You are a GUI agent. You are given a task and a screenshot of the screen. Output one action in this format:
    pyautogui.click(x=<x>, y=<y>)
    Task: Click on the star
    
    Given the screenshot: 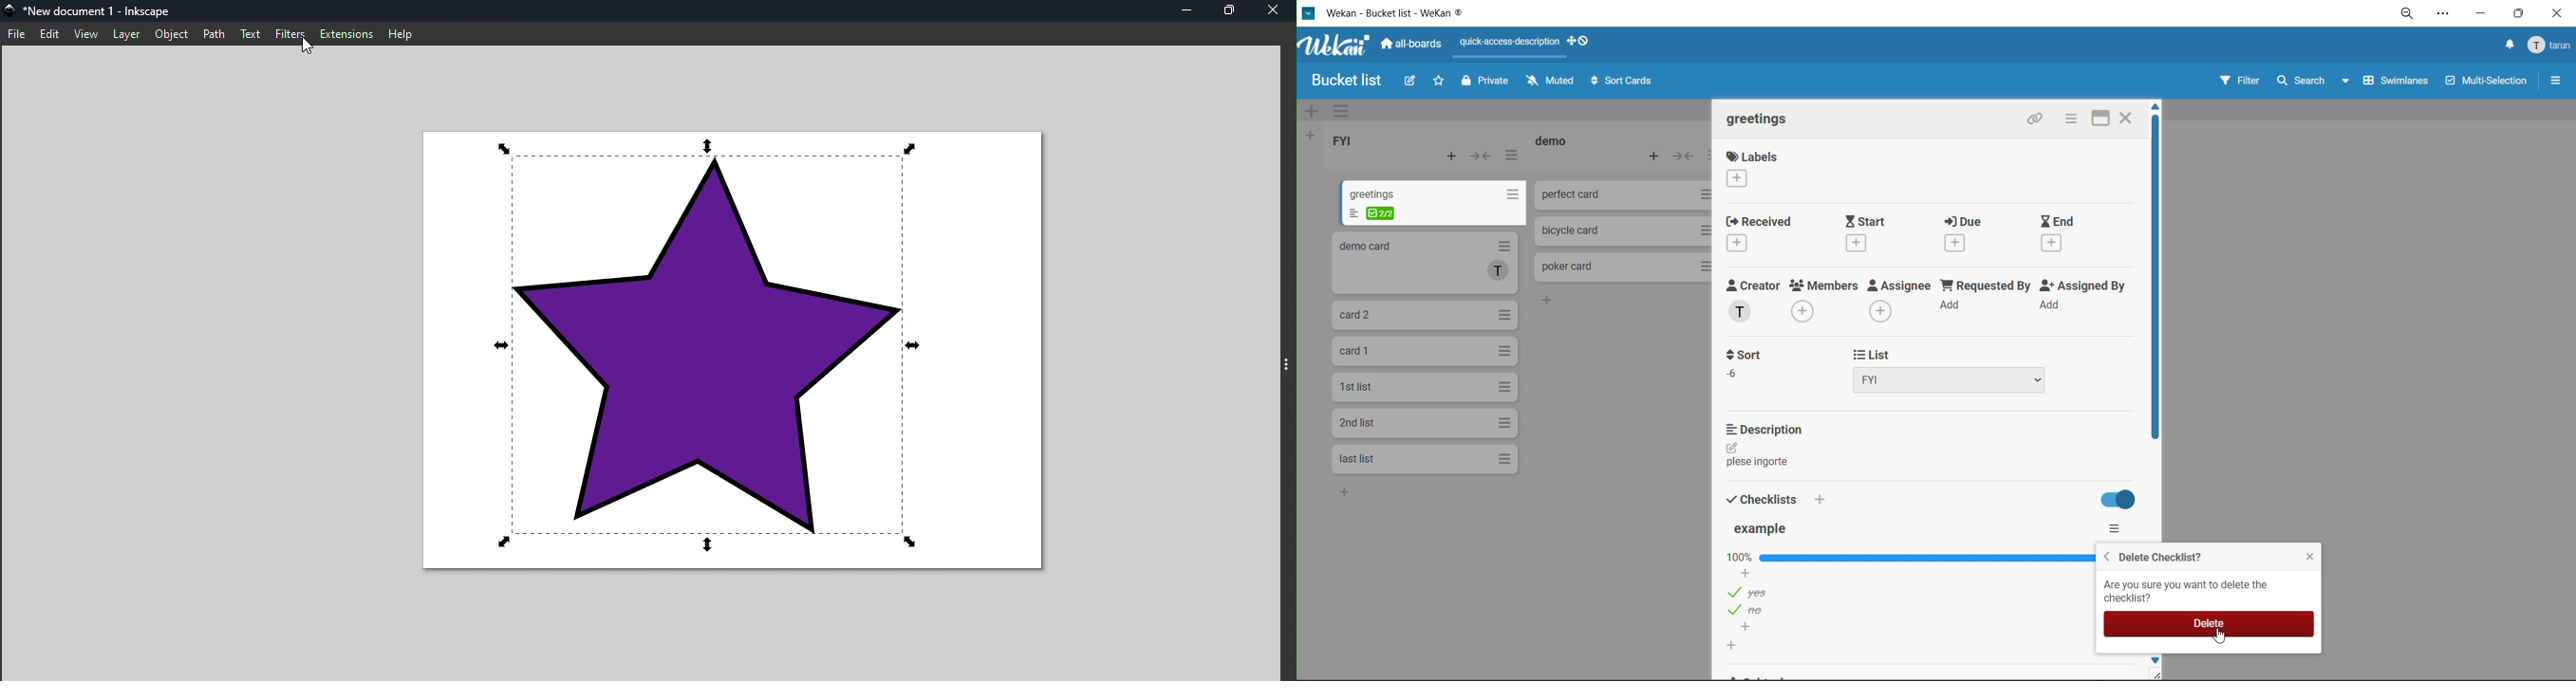 What is the action you would take?
    pyautogui.click(x=1441, y=81)
    